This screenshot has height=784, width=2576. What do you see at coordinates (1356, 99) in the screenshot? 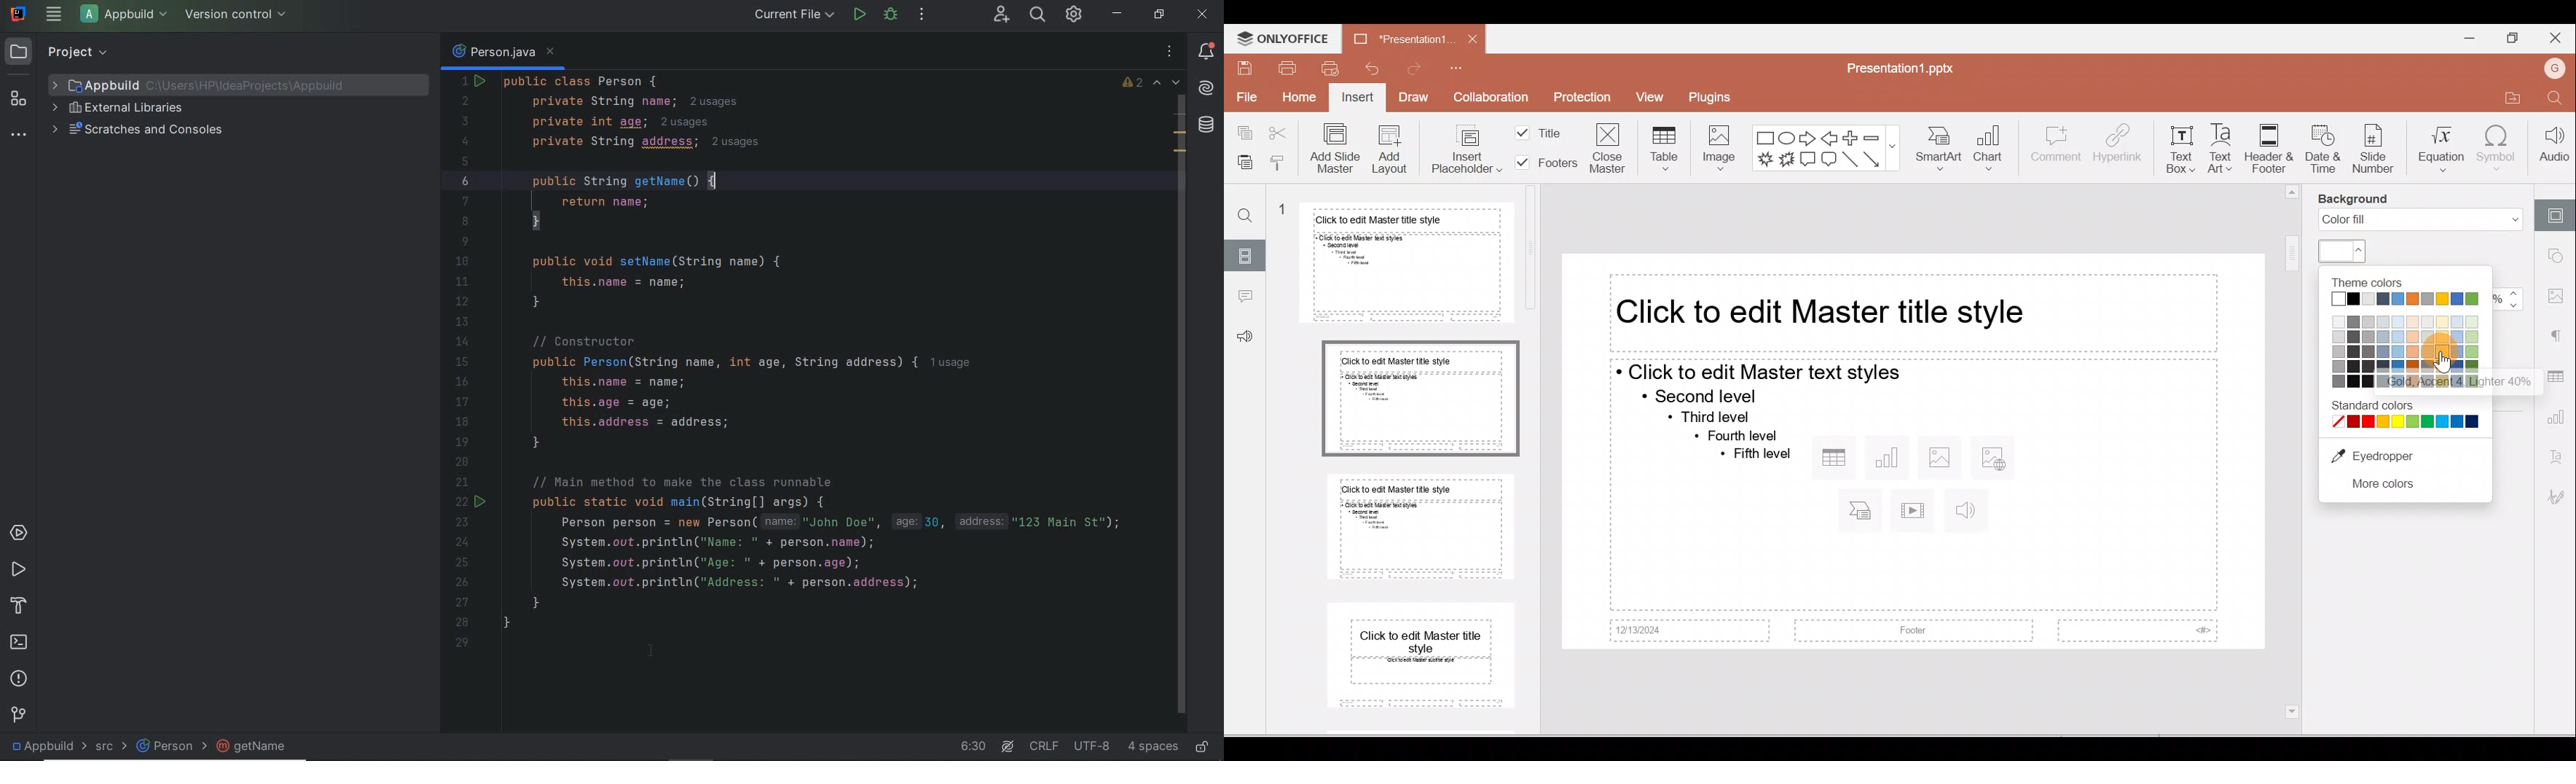
I see `Insert` at bounding box center [1356, 99].